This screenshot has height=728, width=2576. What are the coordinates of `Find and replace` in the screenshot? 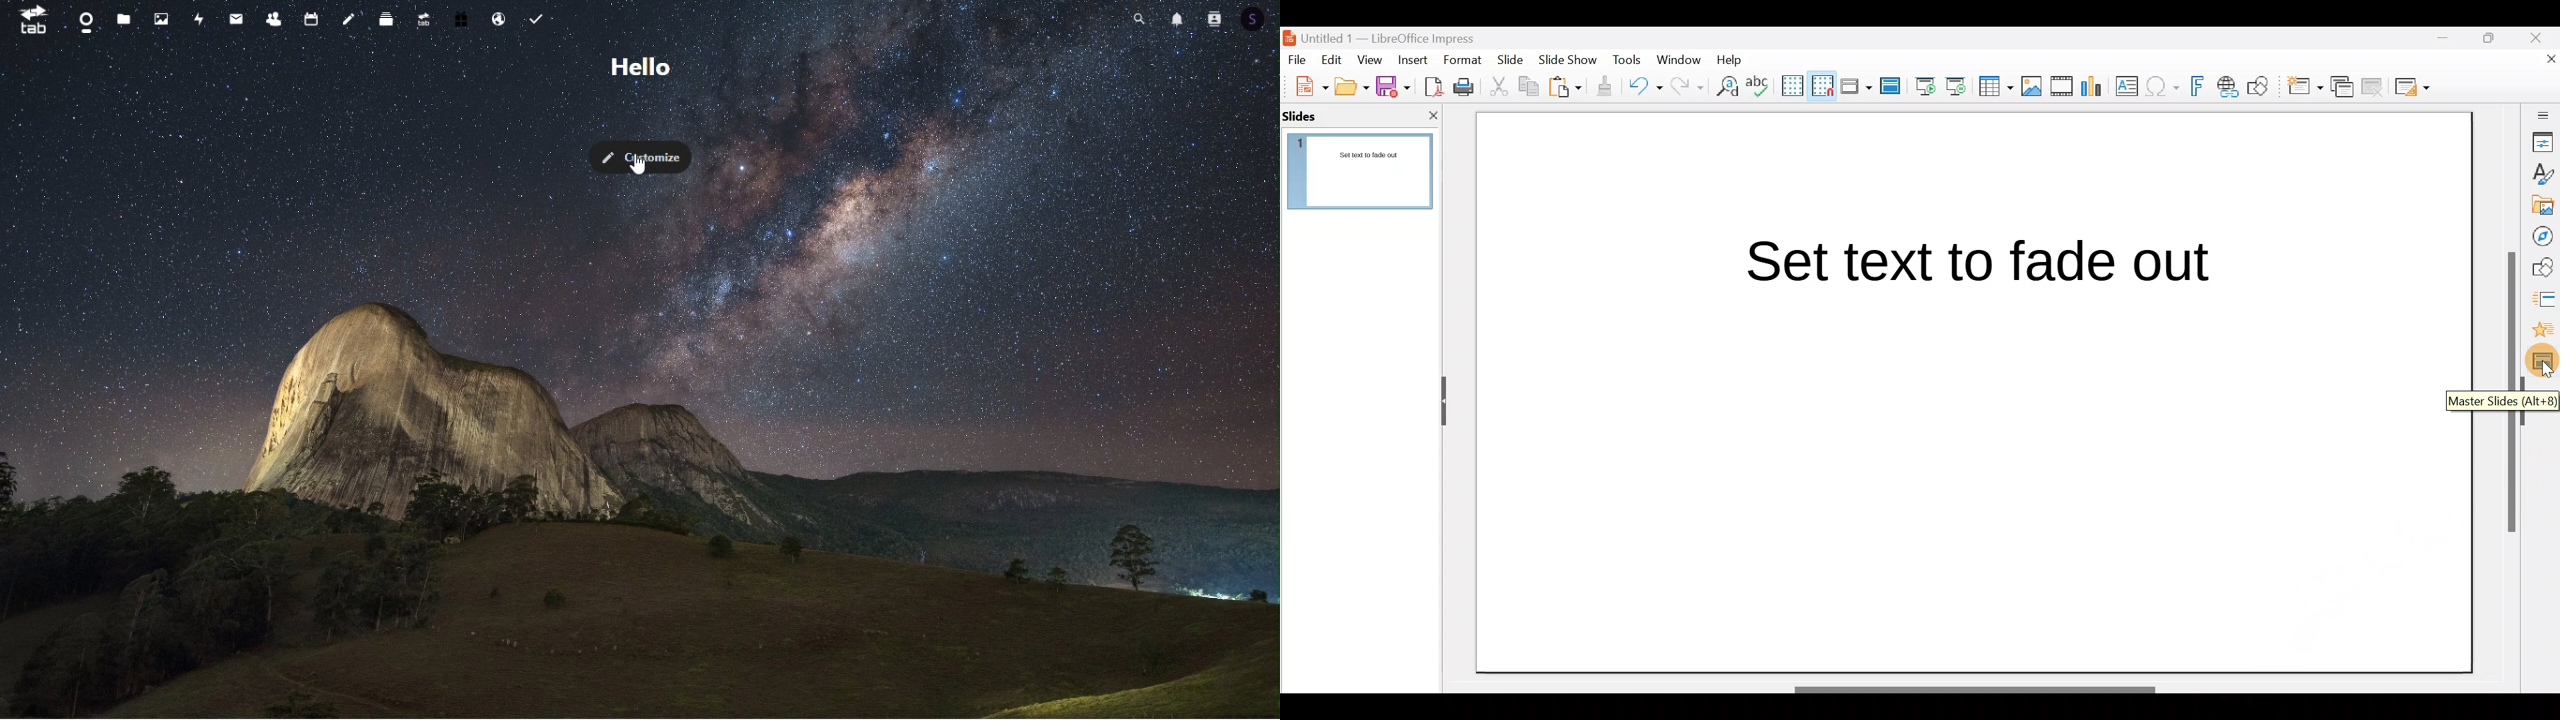 It's located at (1725, 86).